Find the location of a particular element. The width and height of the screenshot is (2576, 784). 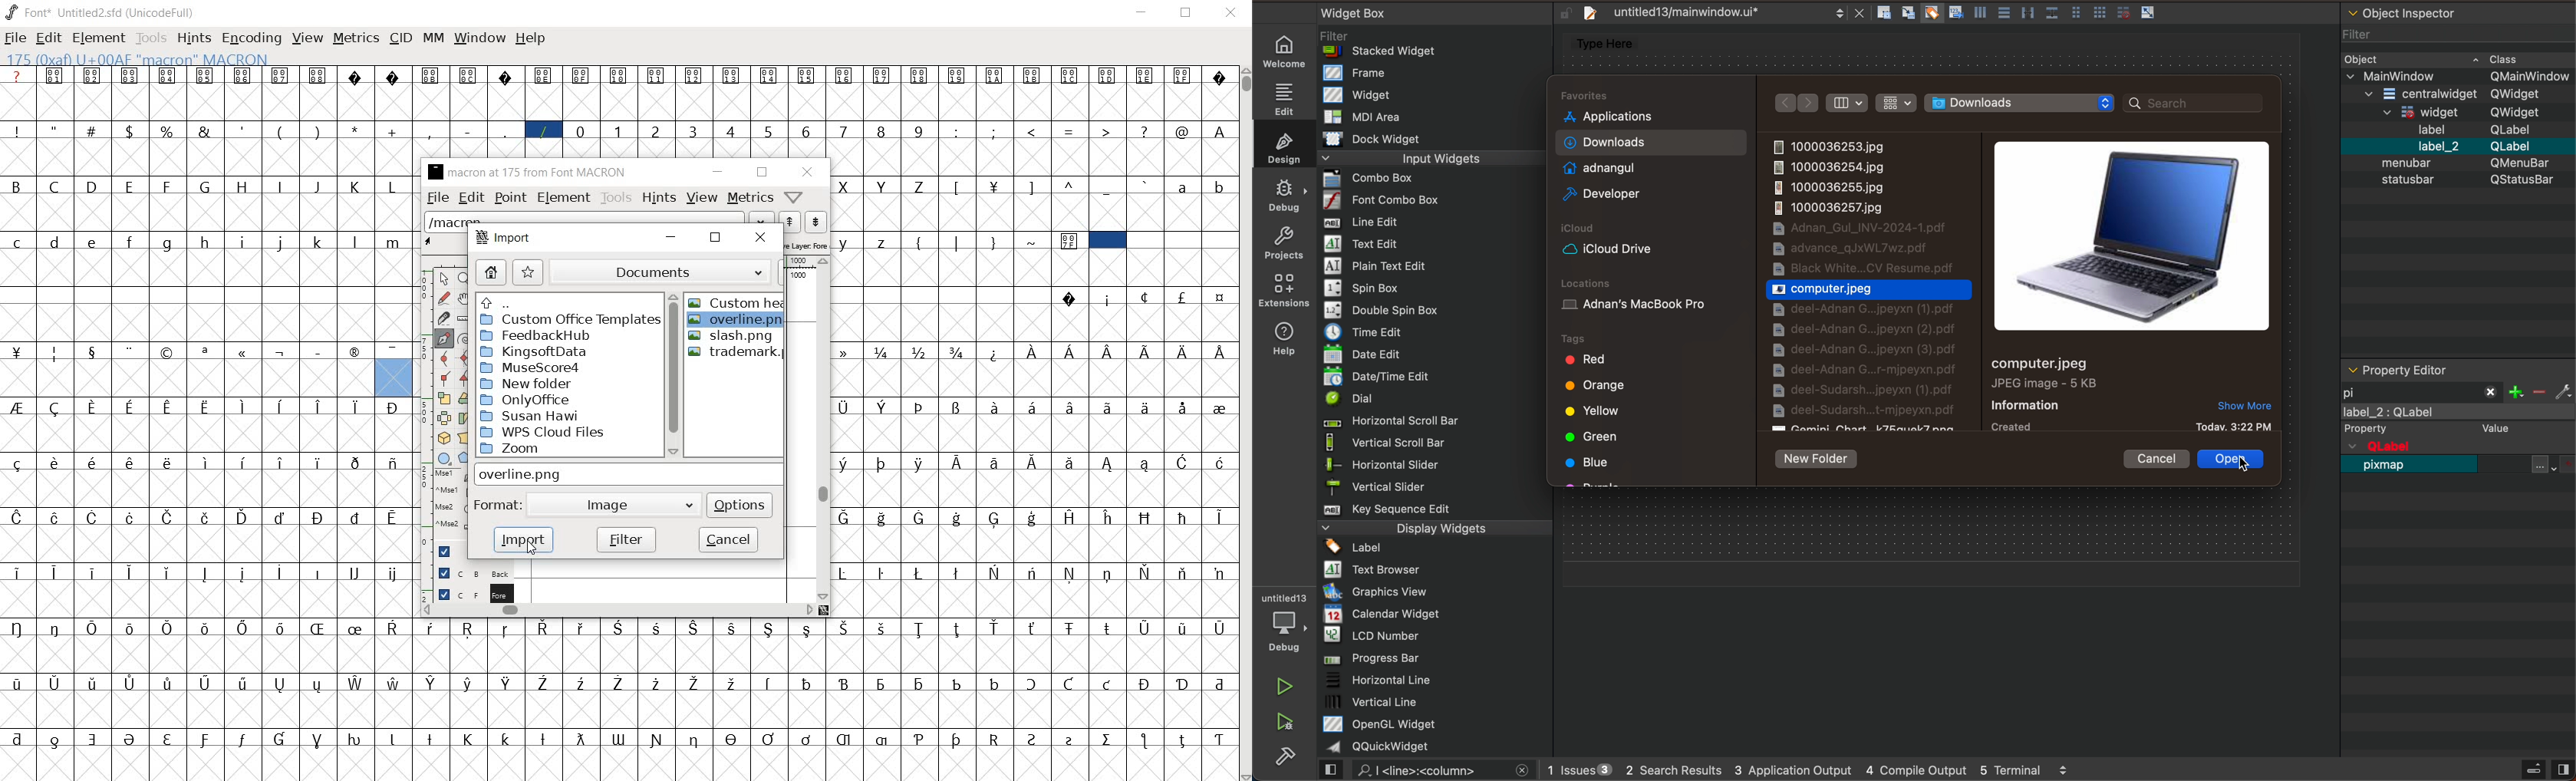

perspective is located at coordinates (463, 438).